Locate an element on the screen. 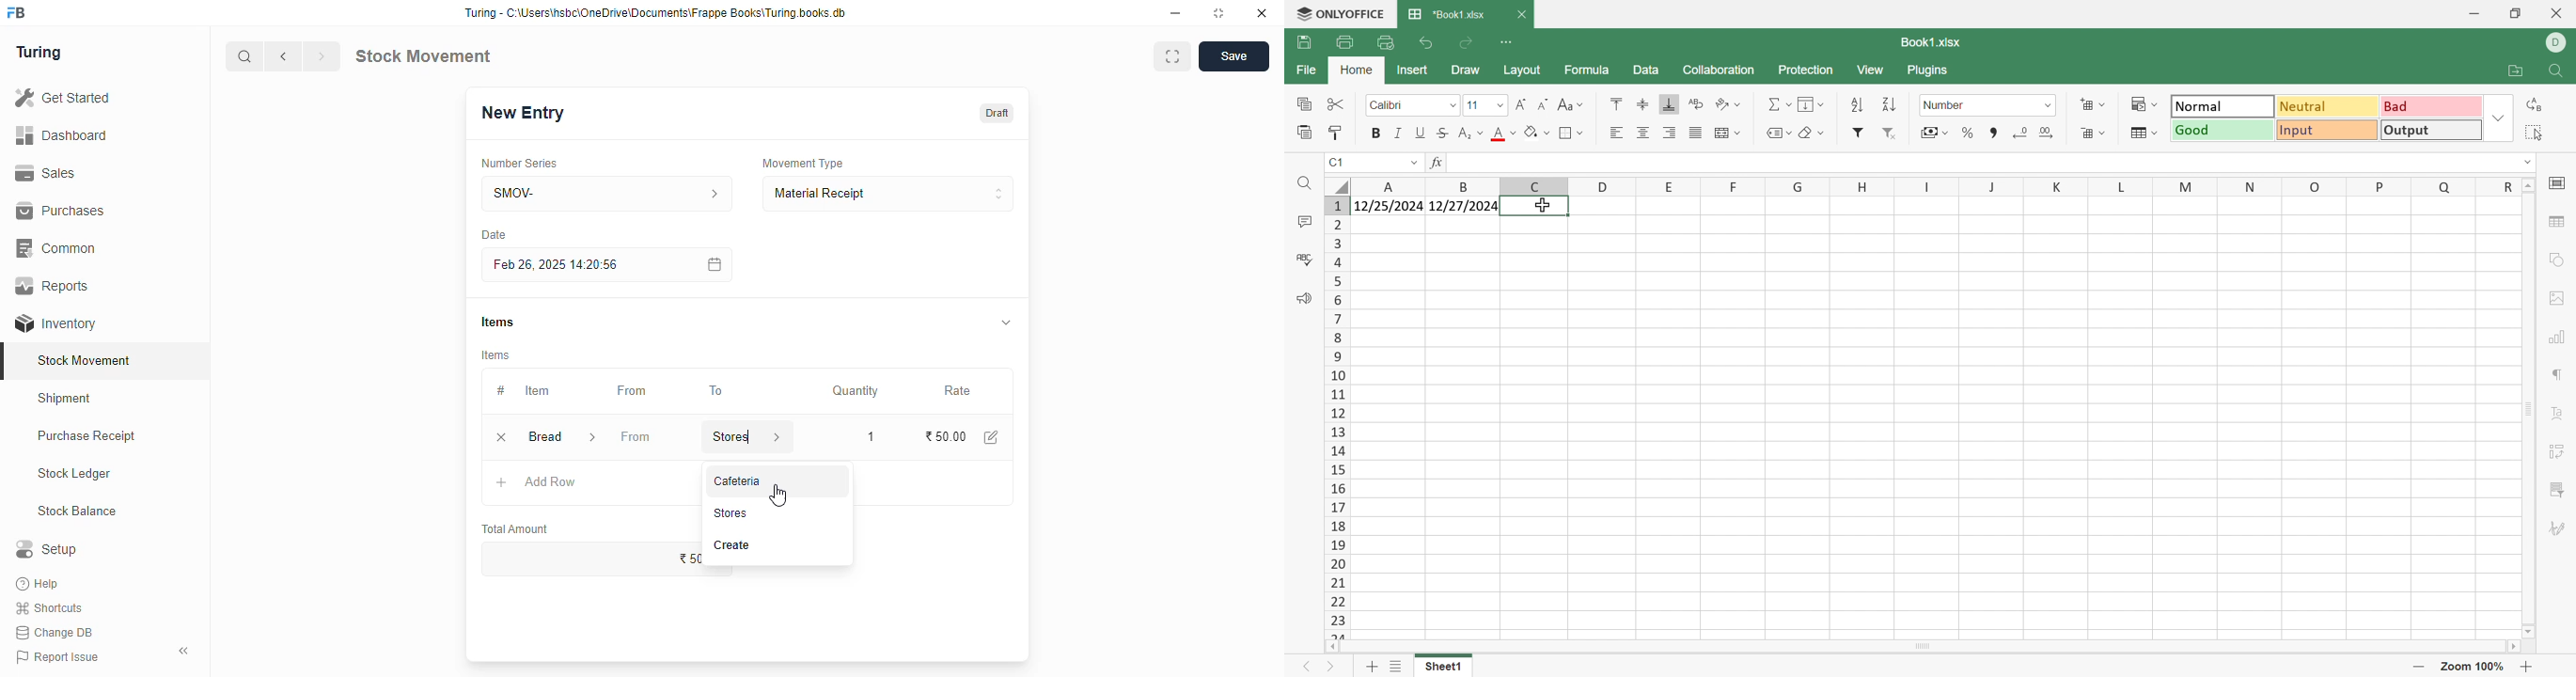 The height and width of the screenshot is (700, 2576). get started is located at coordinates (64, 98).